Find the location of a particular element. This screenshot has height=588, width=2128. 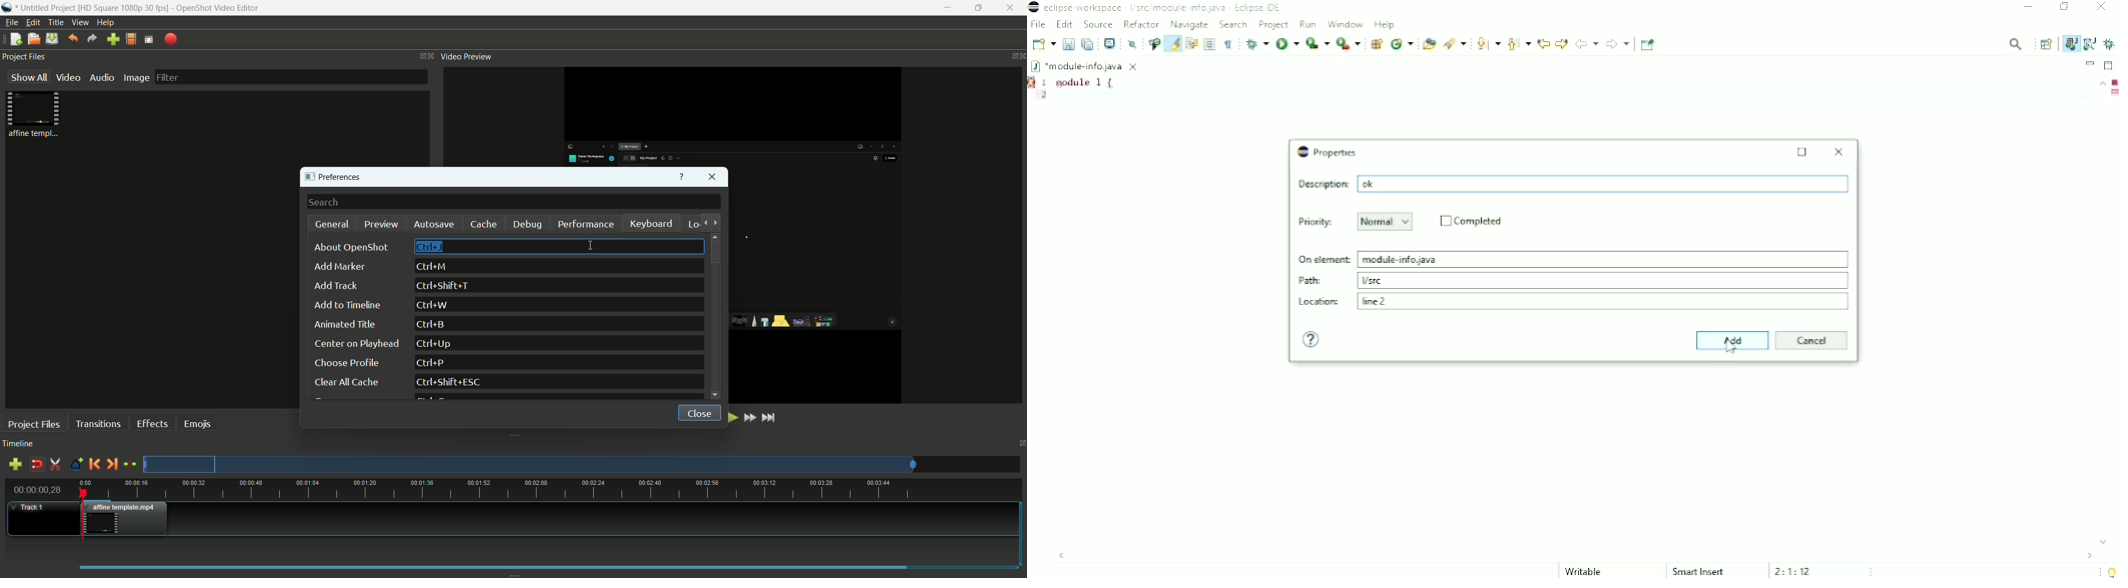

Open Perspective is located at coordinates (2046, 44).